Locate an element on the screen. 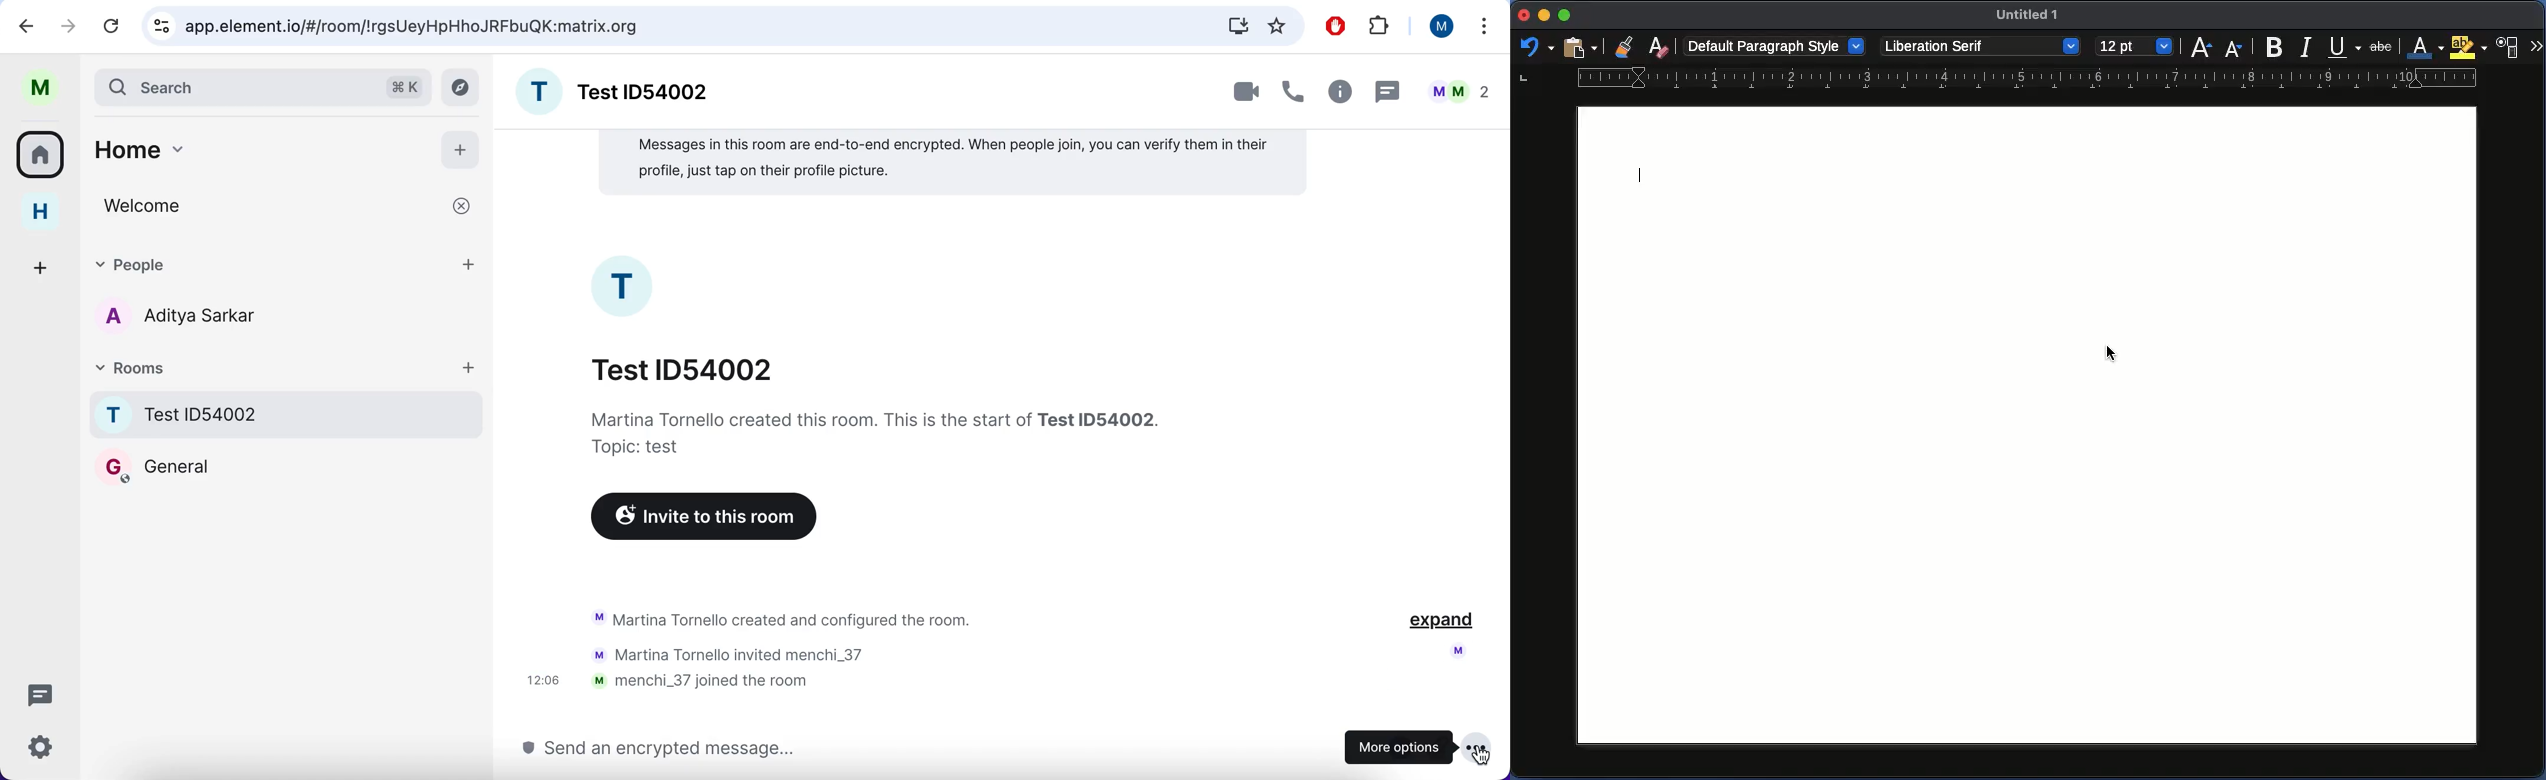 The image size is (2548, 784). Page is located at coordinates (2065, 427).